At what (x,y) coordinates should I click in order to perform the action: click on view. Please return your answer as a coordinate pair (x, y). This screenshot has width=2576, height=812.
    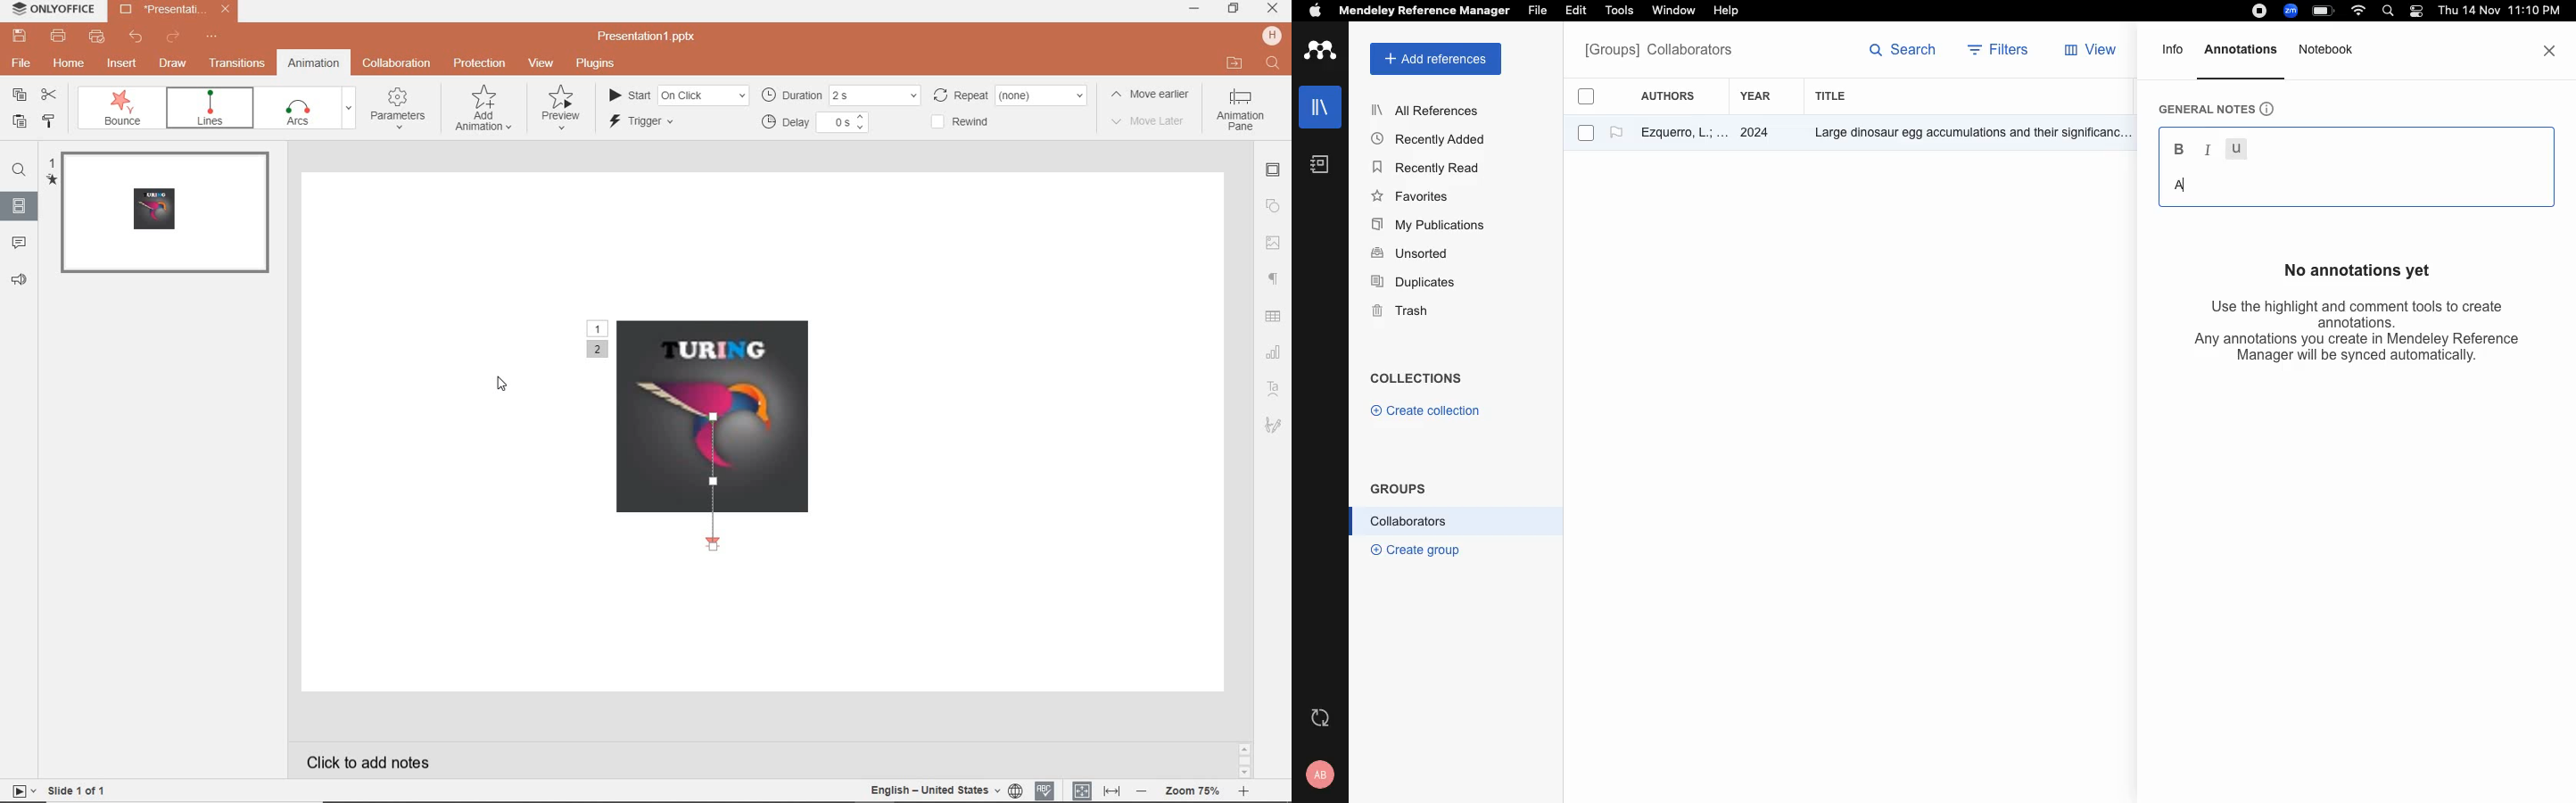
    Looking at the image, I should click on (540, 65).